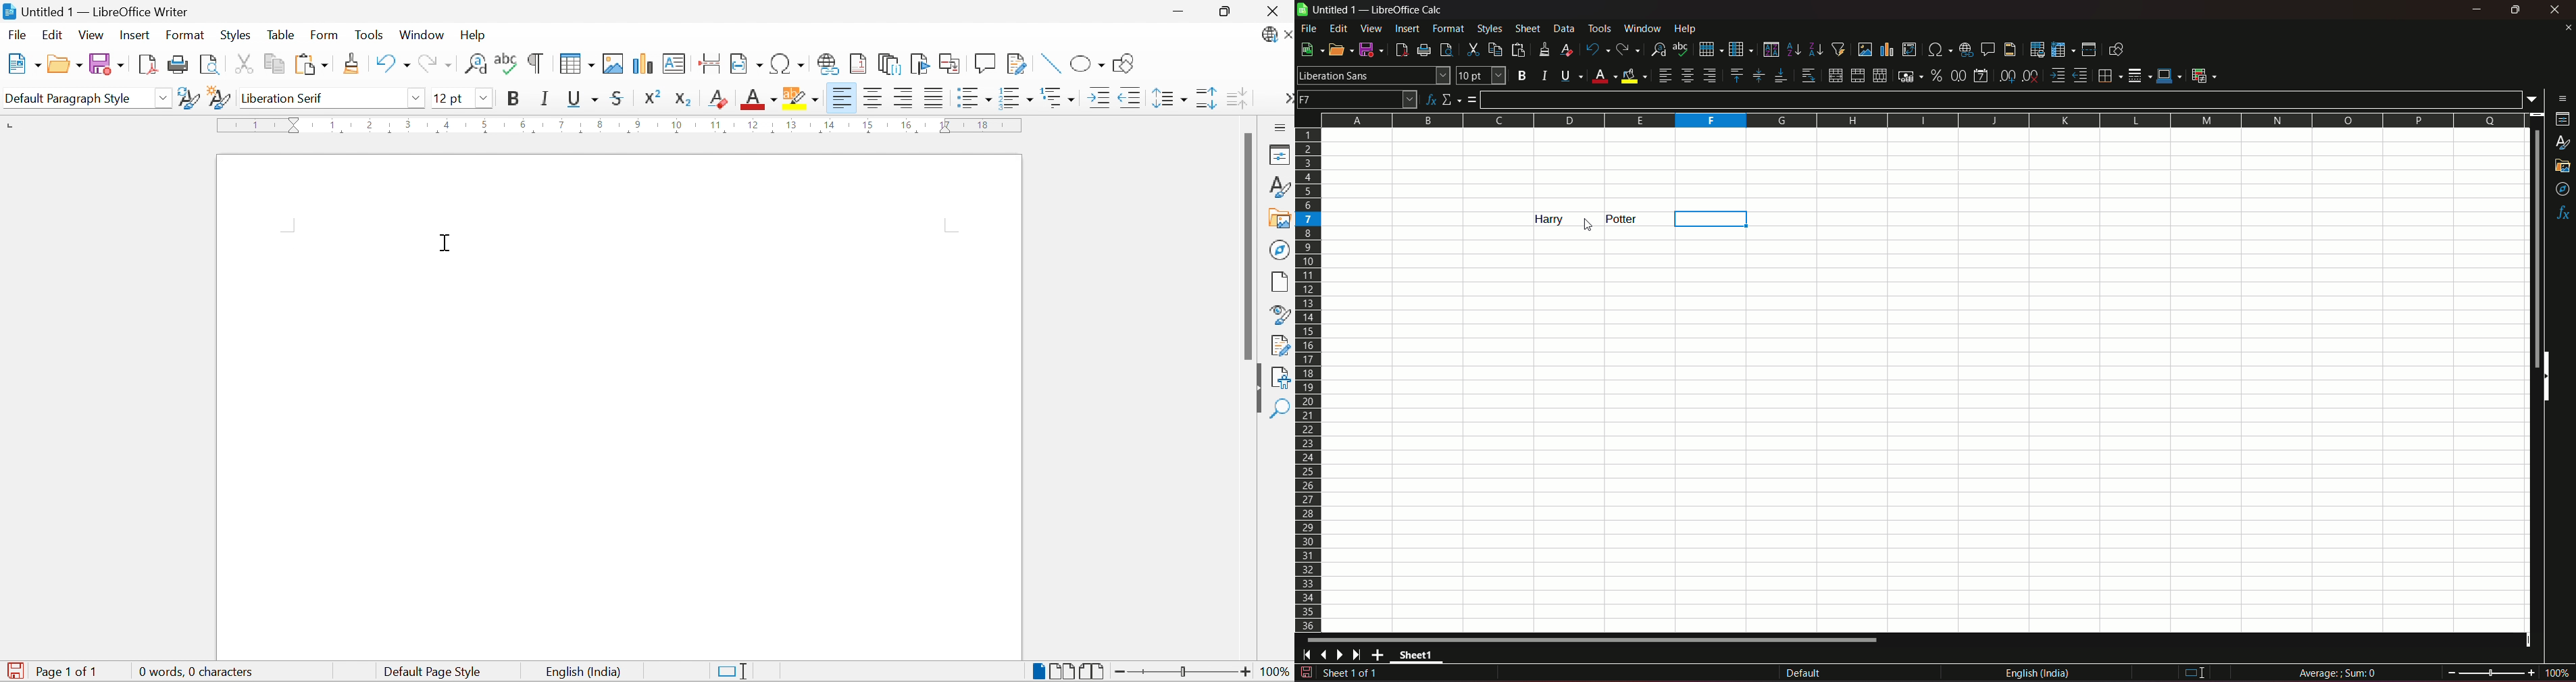  I want to click on Set Line Spacing, so click(1169, 99).